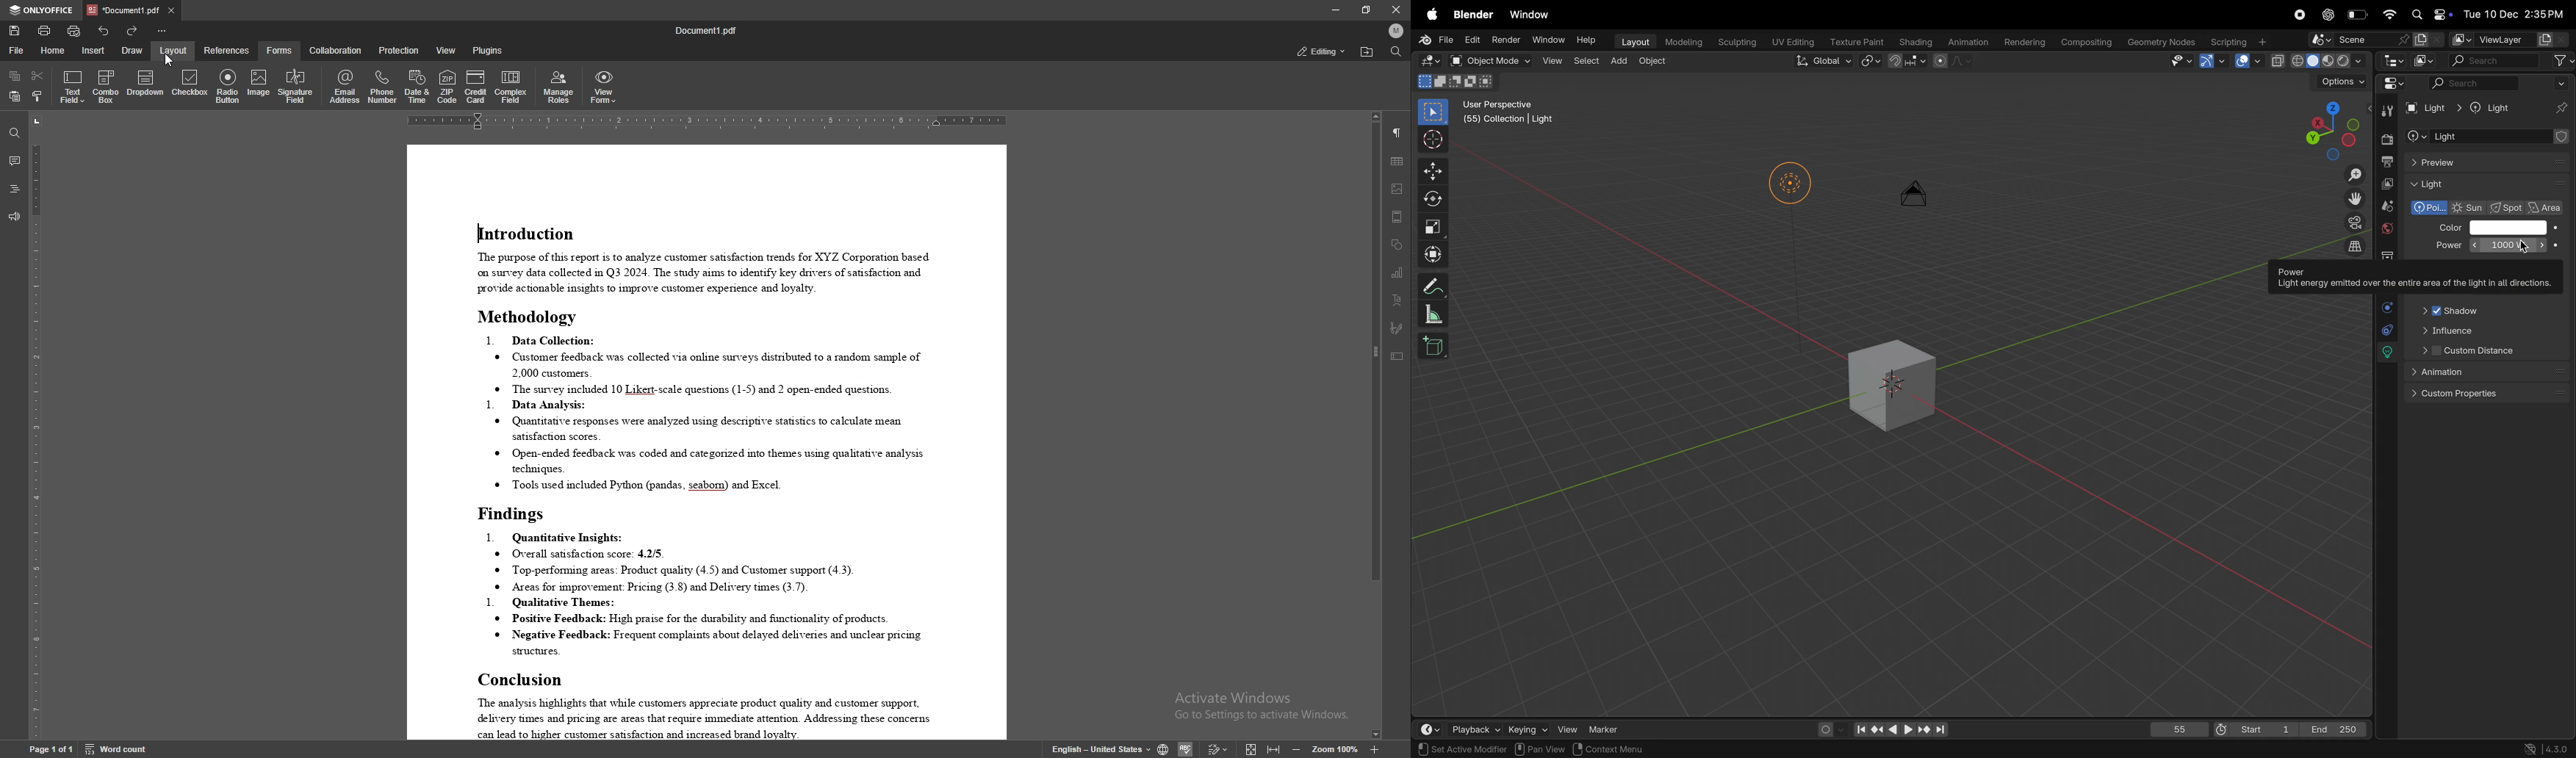 The image size is (2576, 784). I want to click on Light, so click(2433, 107).